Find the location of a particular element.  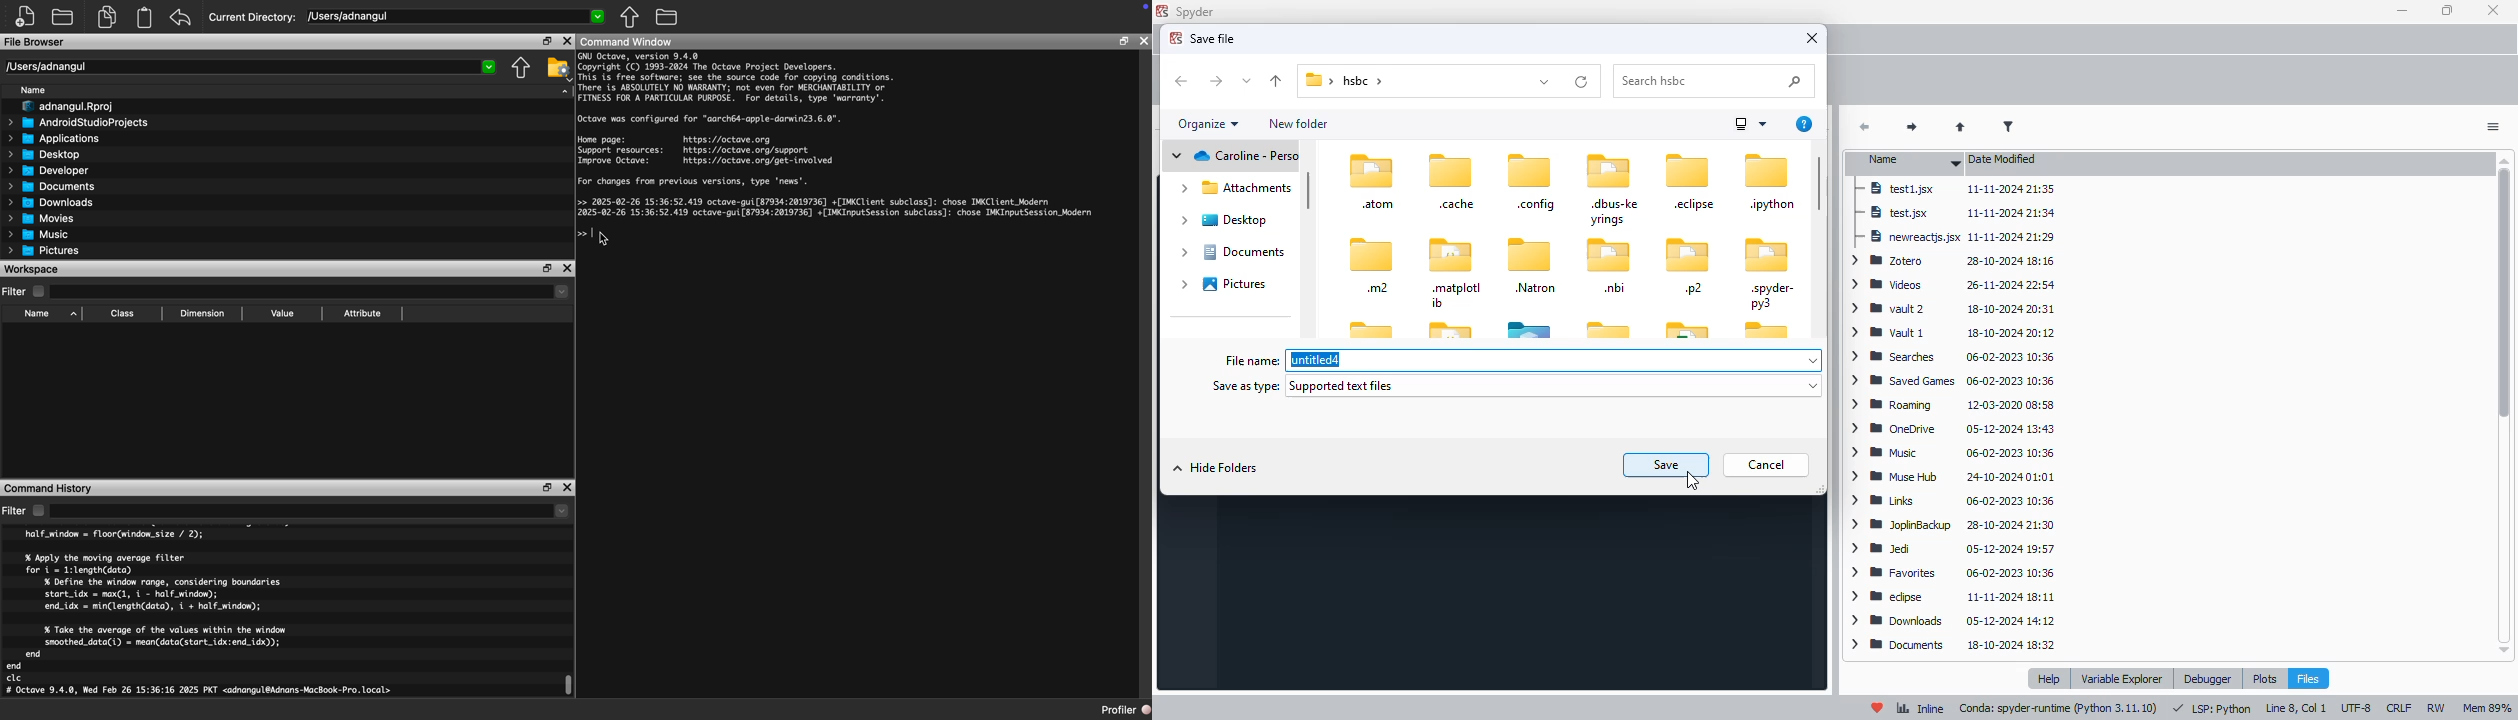

back is located at coordinates (1184, 81).